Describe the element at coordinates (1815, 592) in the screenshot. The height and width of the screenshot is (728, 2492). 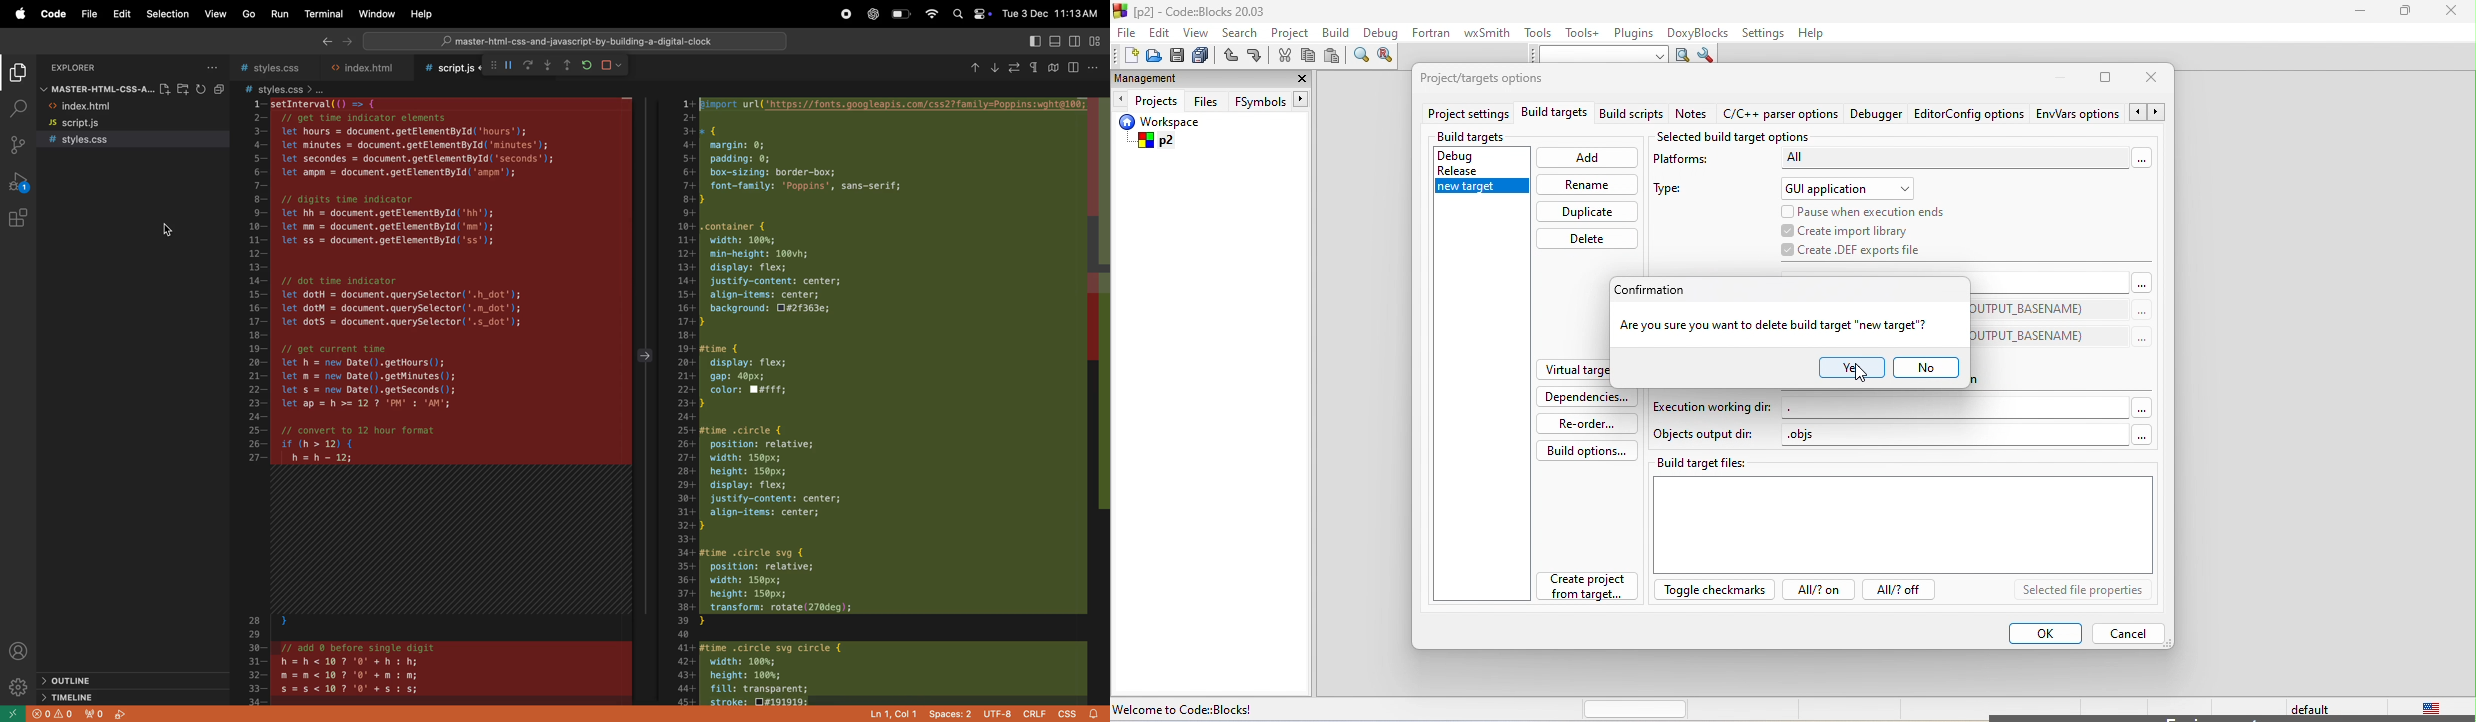
I see `all?on` at that location.